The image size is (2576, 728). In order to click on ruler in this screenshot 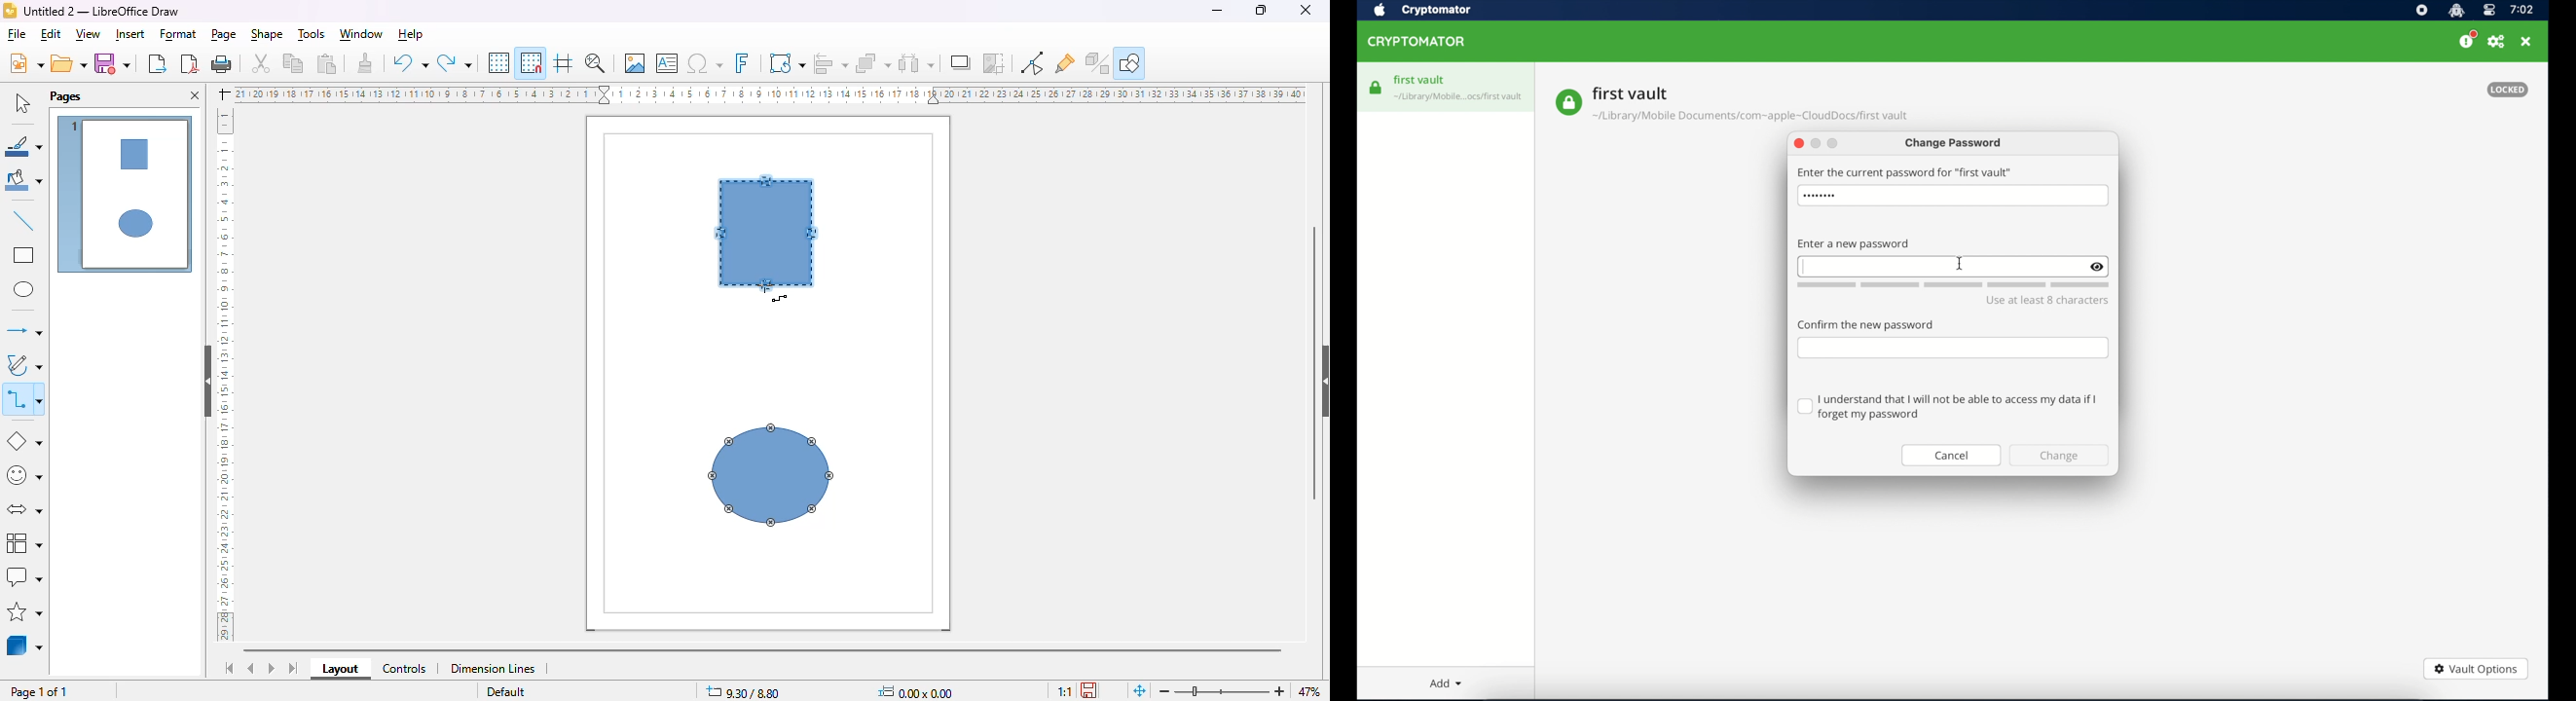, I will do `click(225, 375)`.